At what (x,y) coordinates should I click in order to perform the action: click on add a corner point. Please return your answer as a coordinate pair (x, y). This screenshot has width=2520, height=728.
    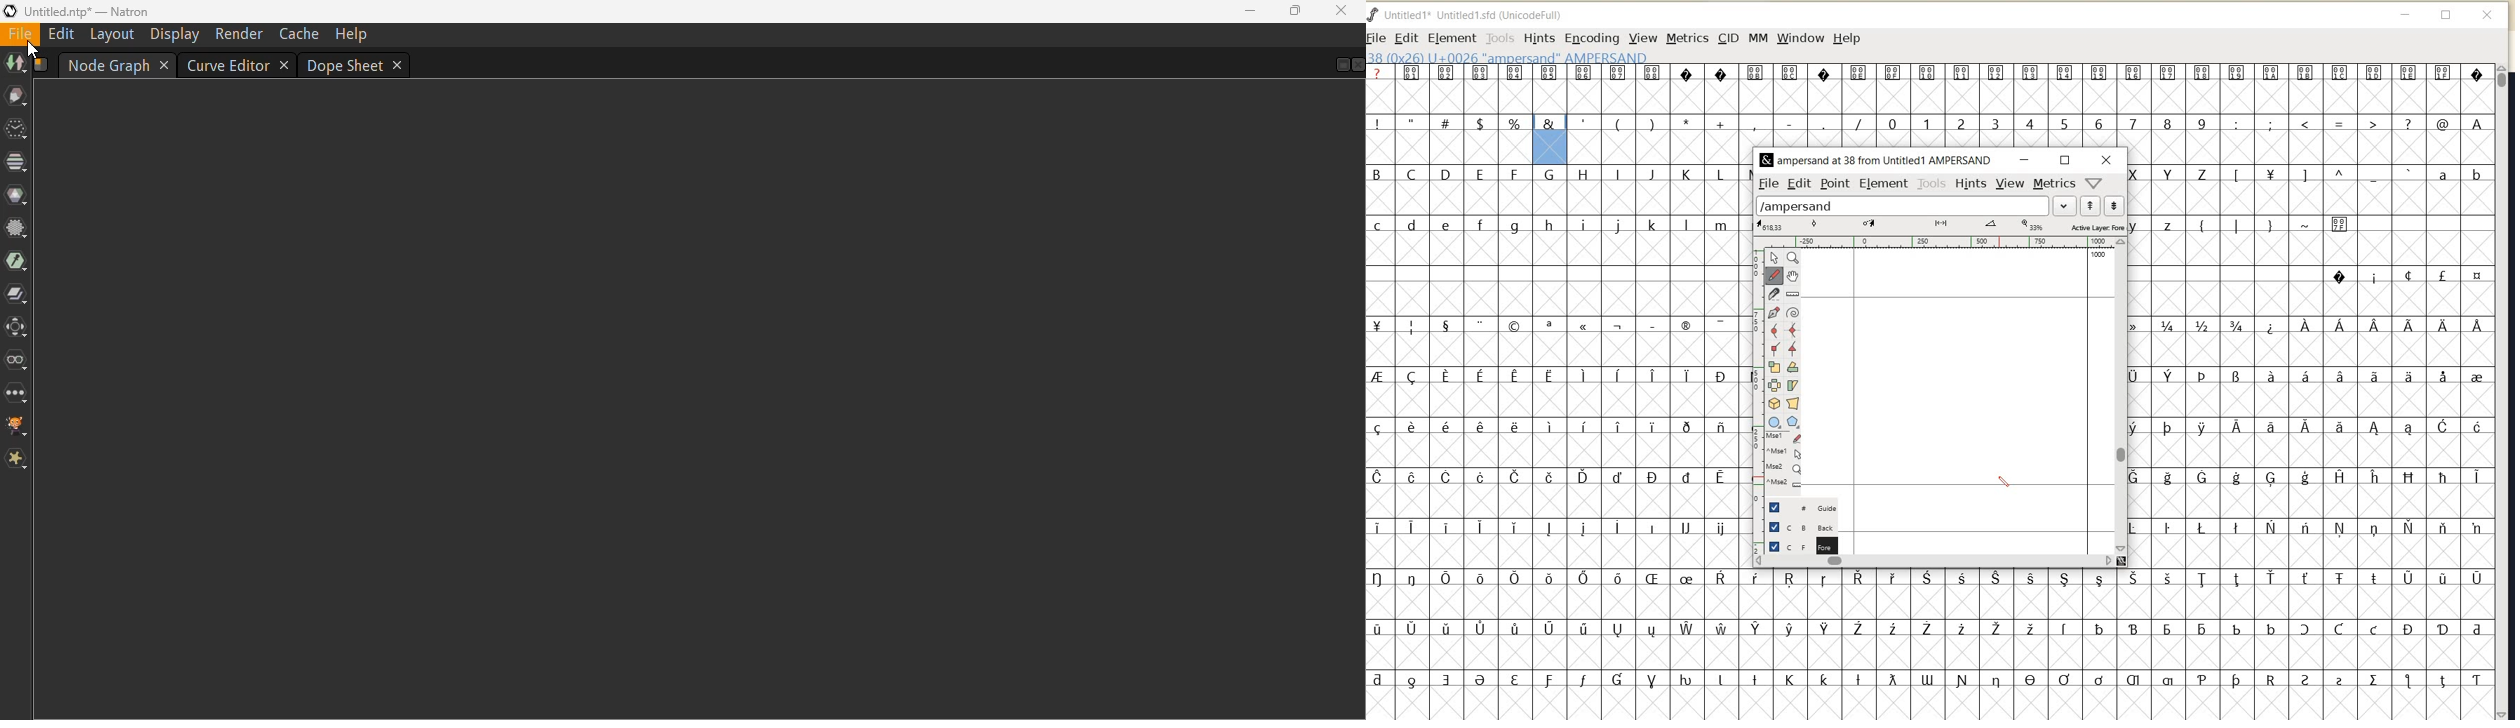
    Looking at the image, I should click on (1774, 347).